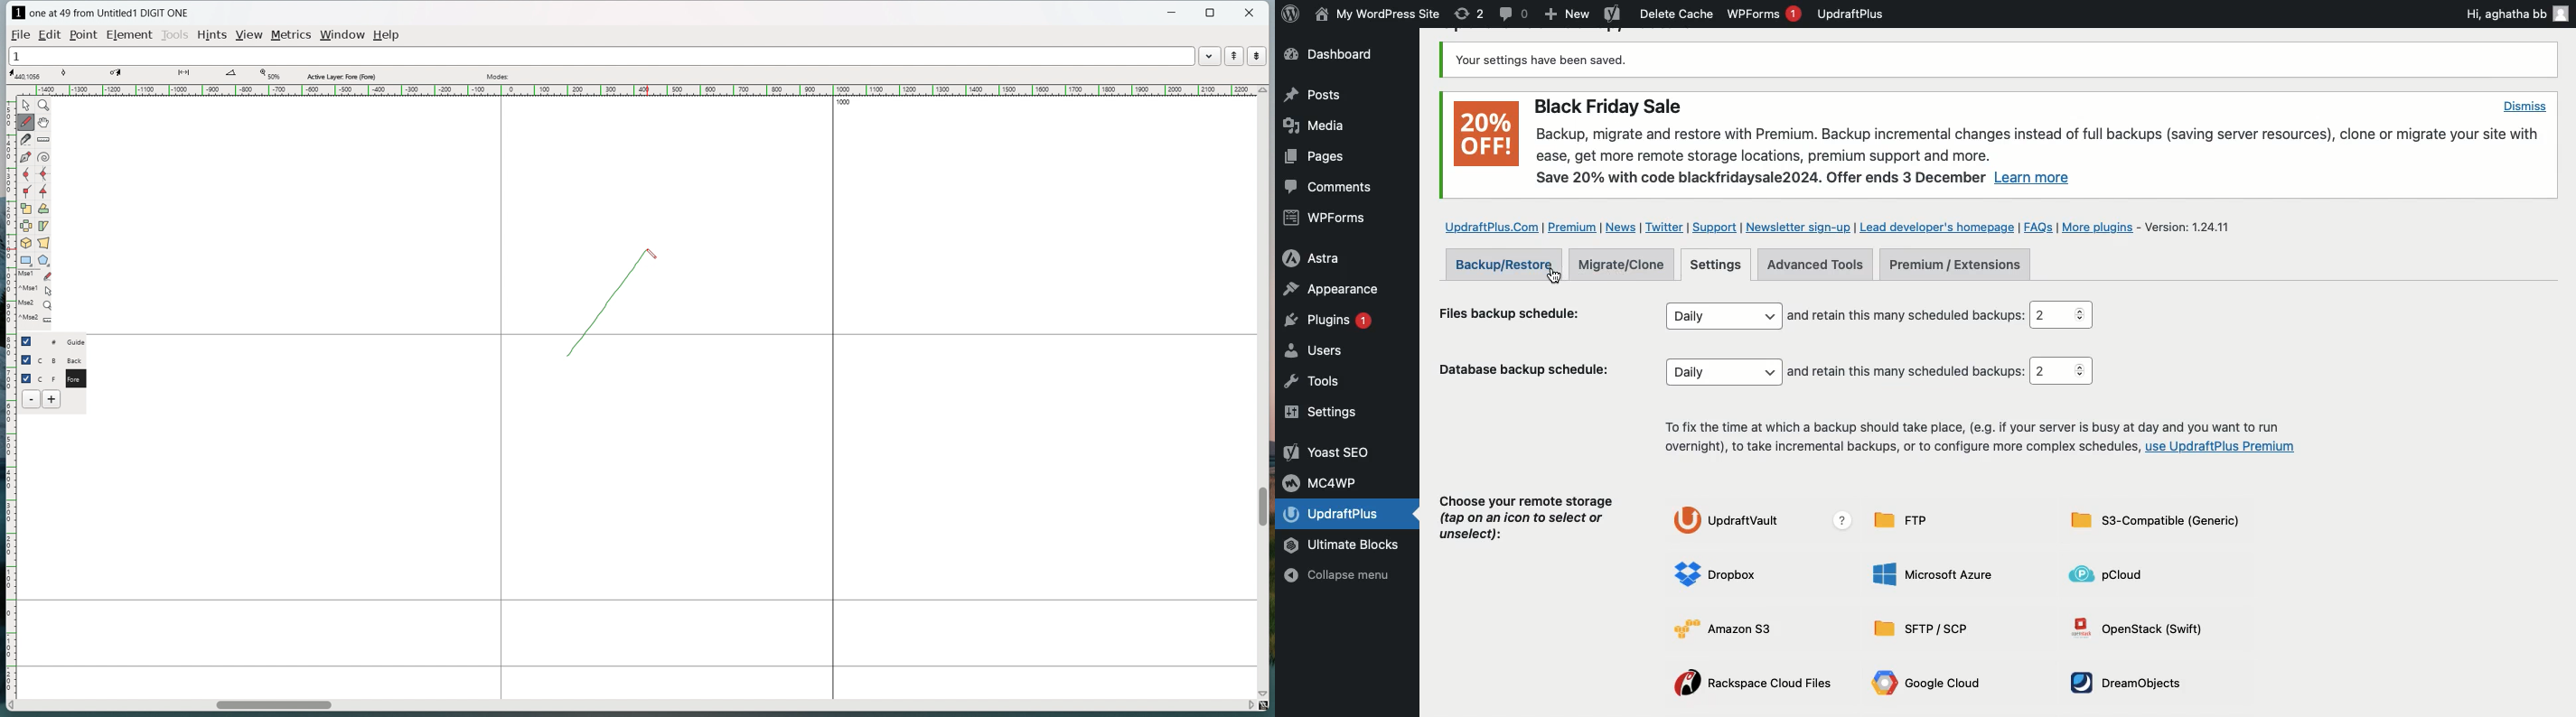 The width and height of the screenshot is (2576, 728). Describe the element at coordinates (1611, 15) in the screenshot. I see `Yoast` at that location.